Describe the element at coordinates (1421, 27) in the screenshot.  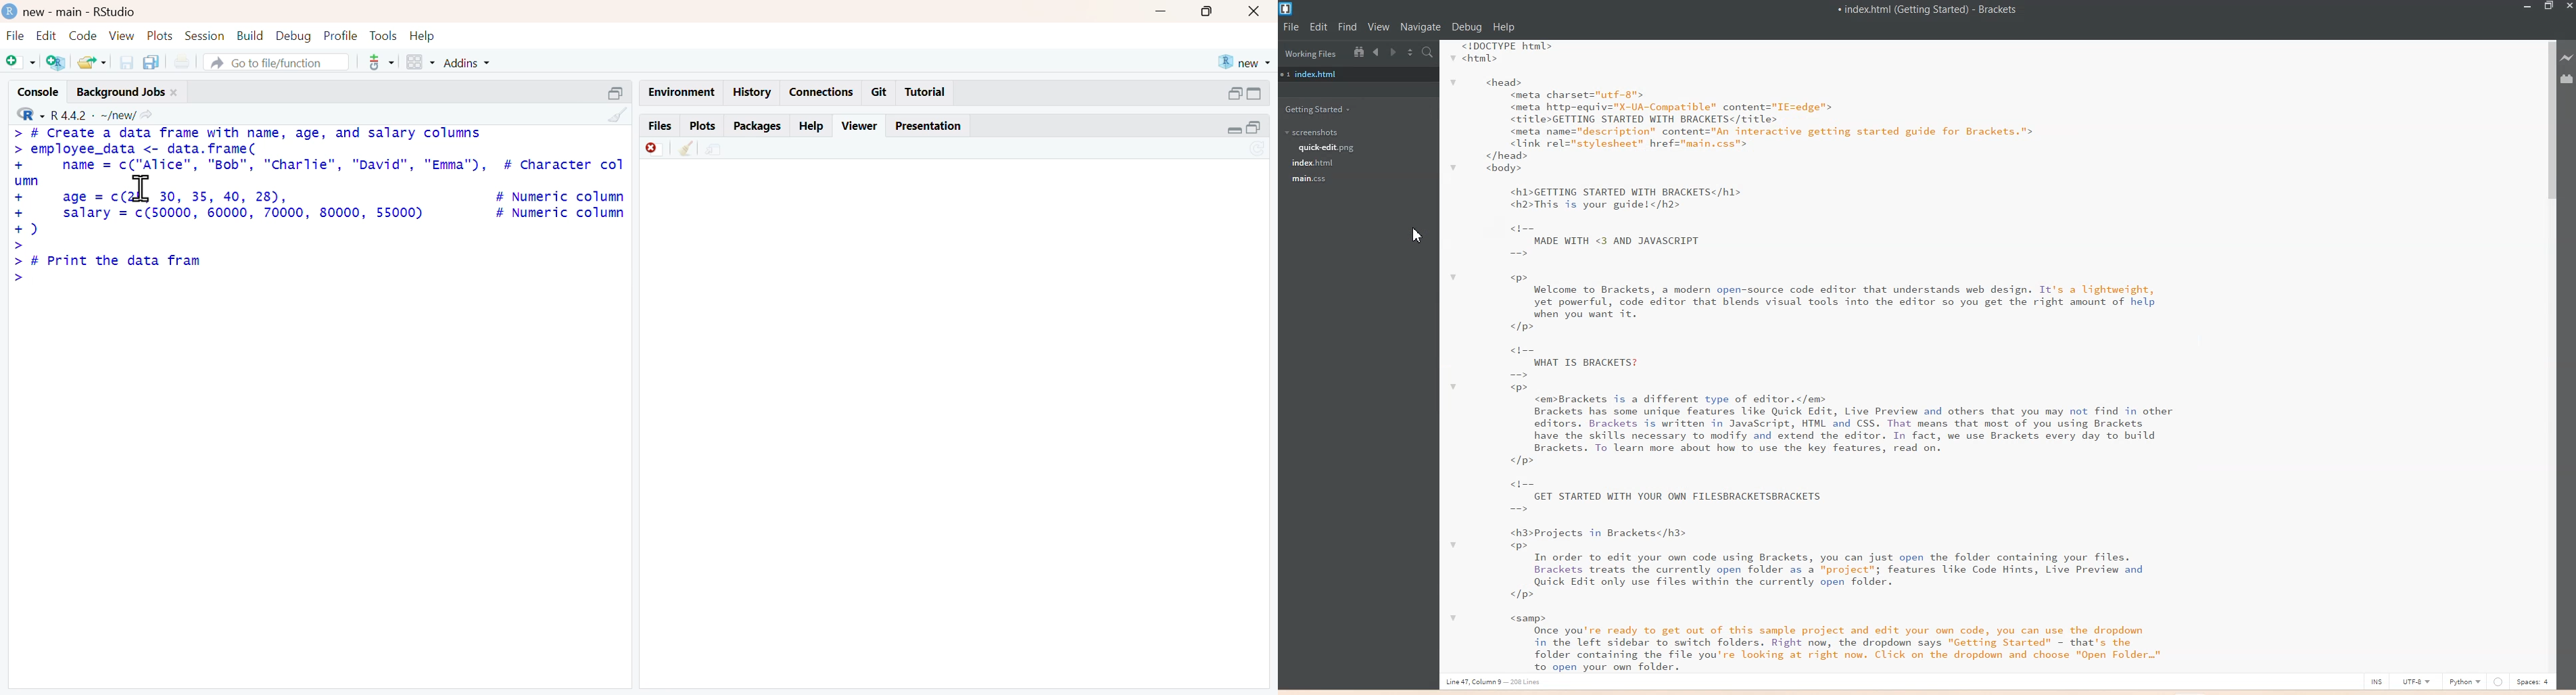
I see `Navigate` at that location.